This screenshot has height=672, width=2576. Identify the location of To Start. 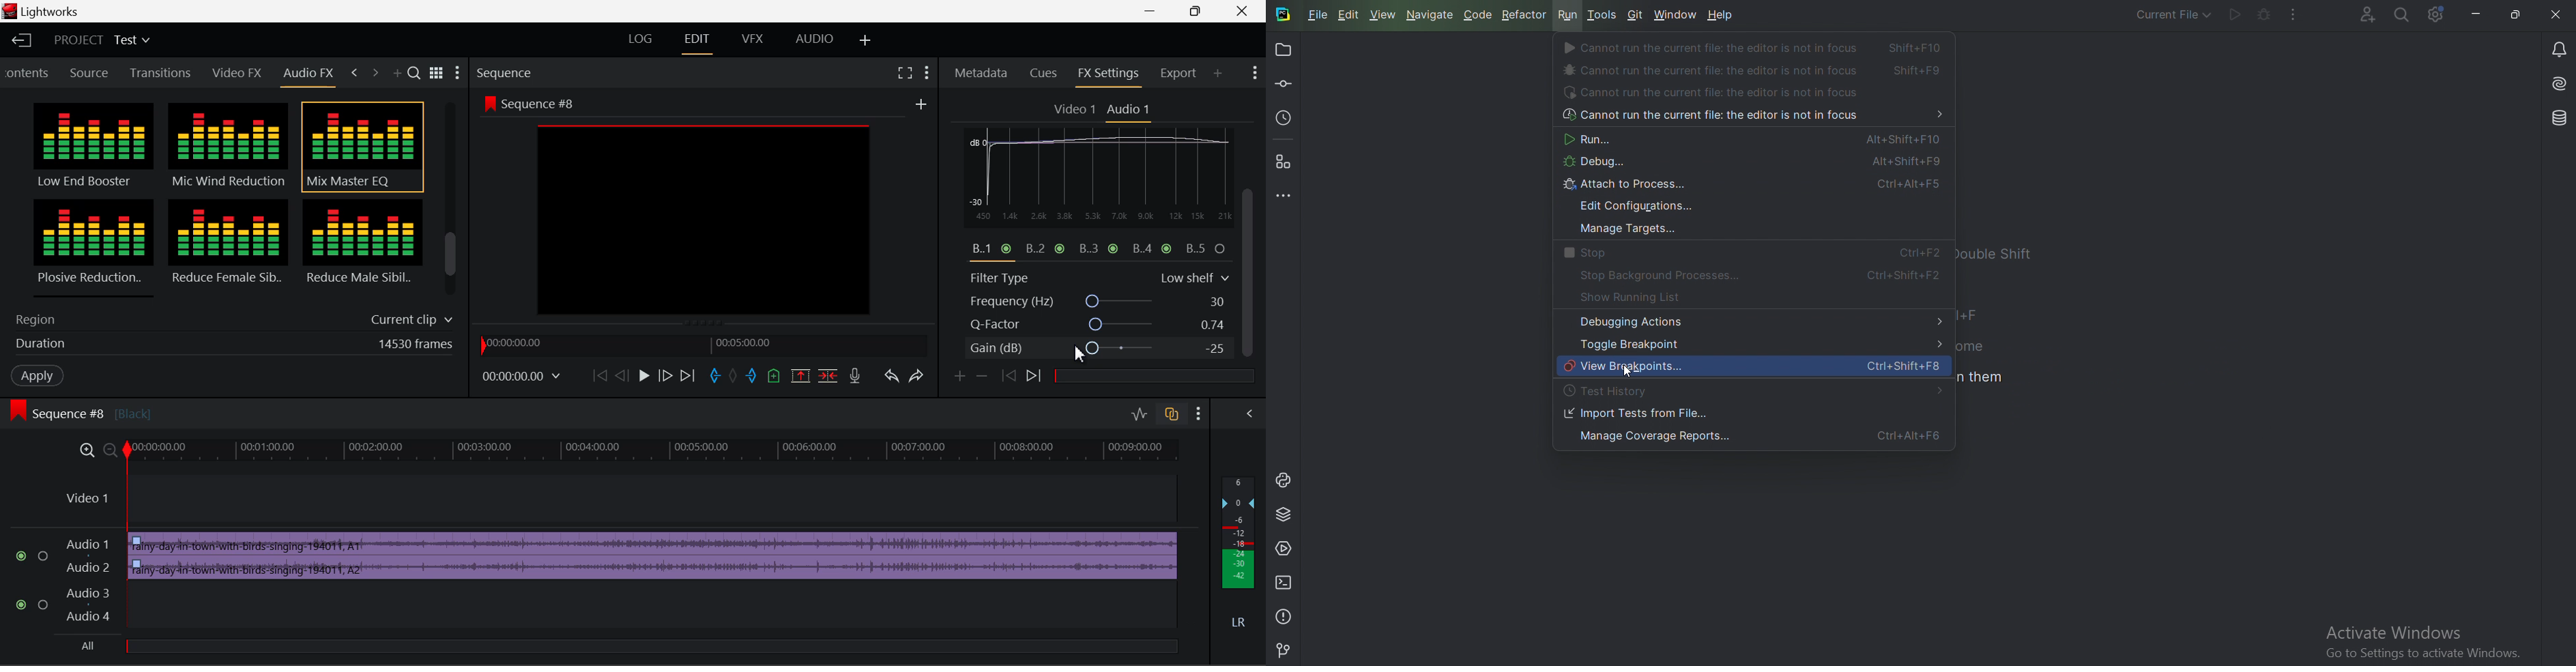
(599, 377).